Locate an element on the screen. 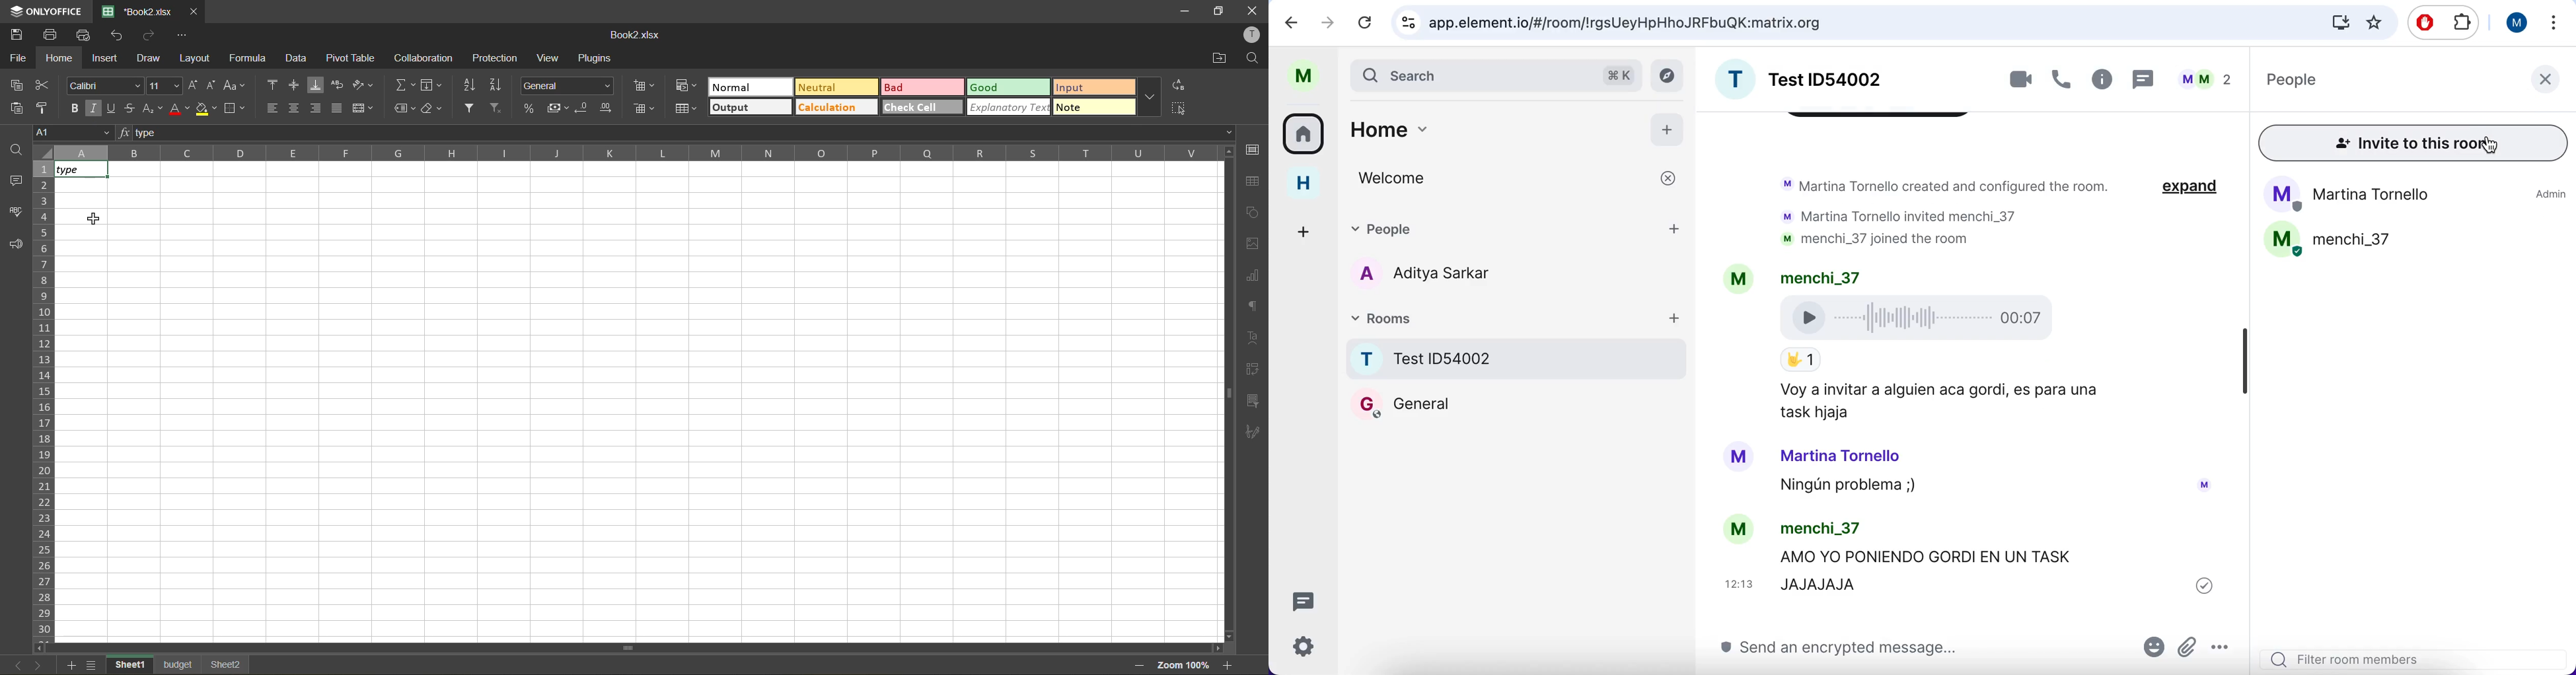  strikethrough is located at coordinates (131, 106).